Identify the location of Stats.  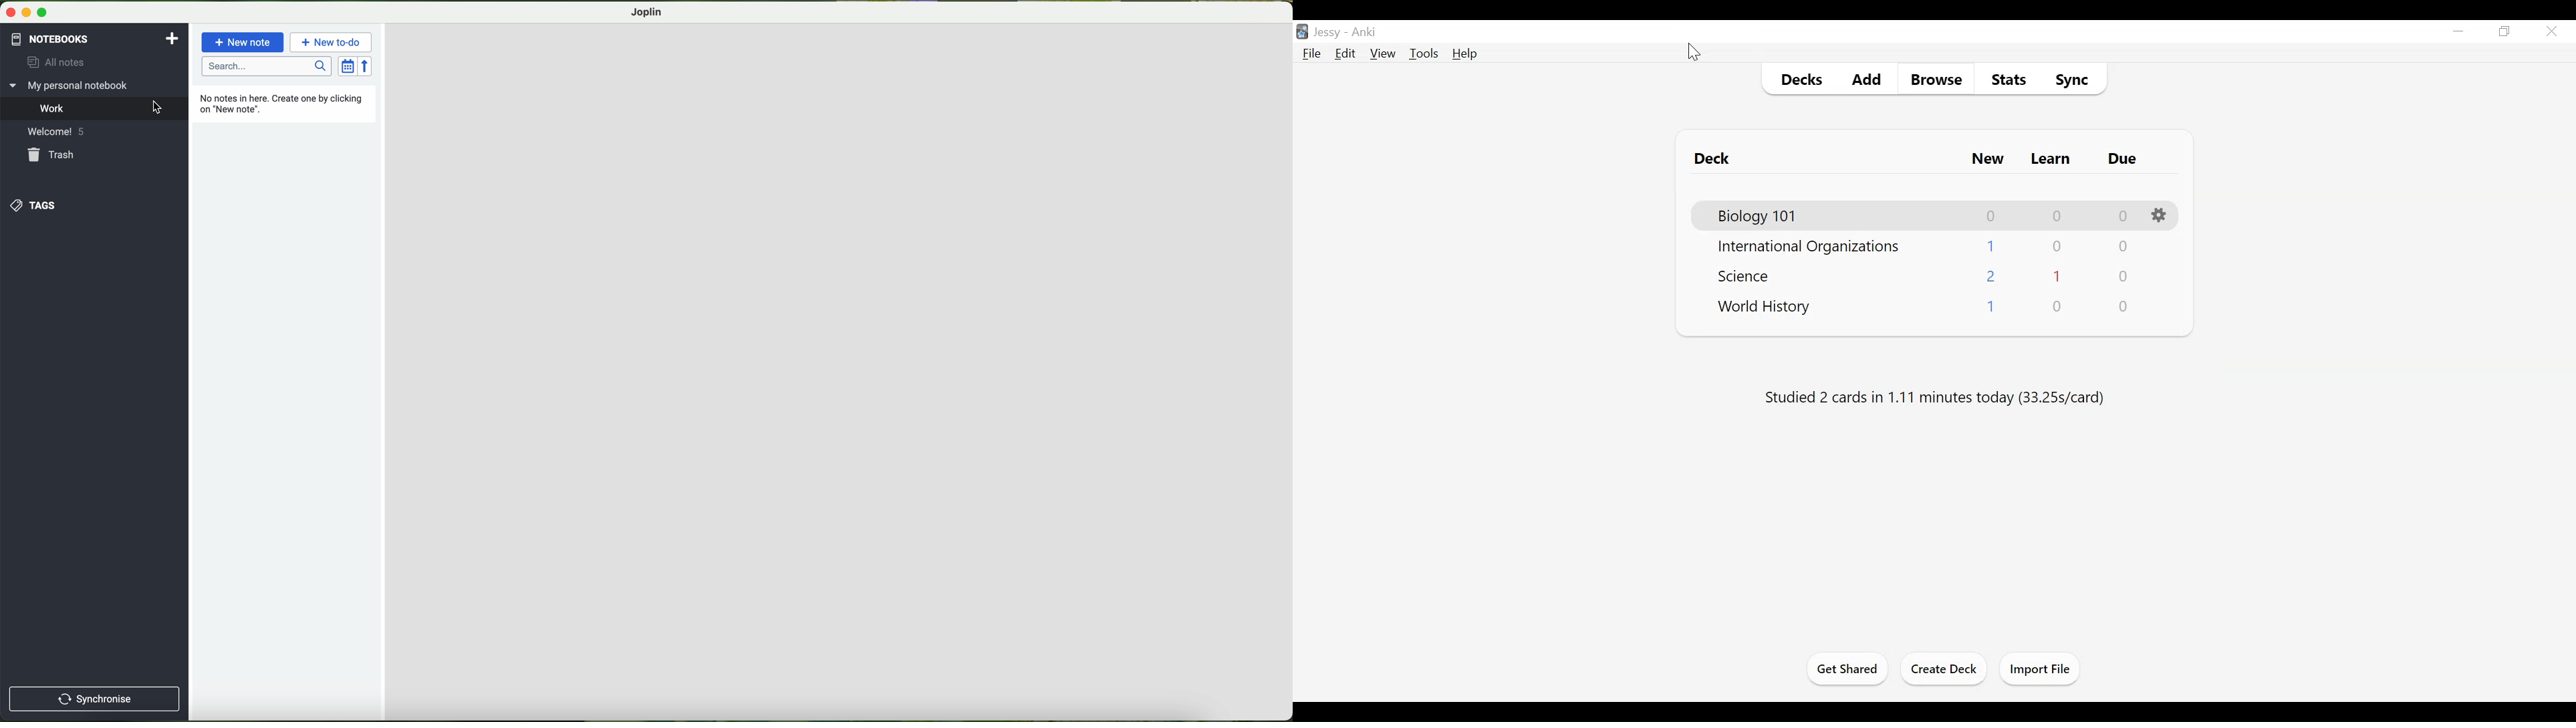
(2010, 80).